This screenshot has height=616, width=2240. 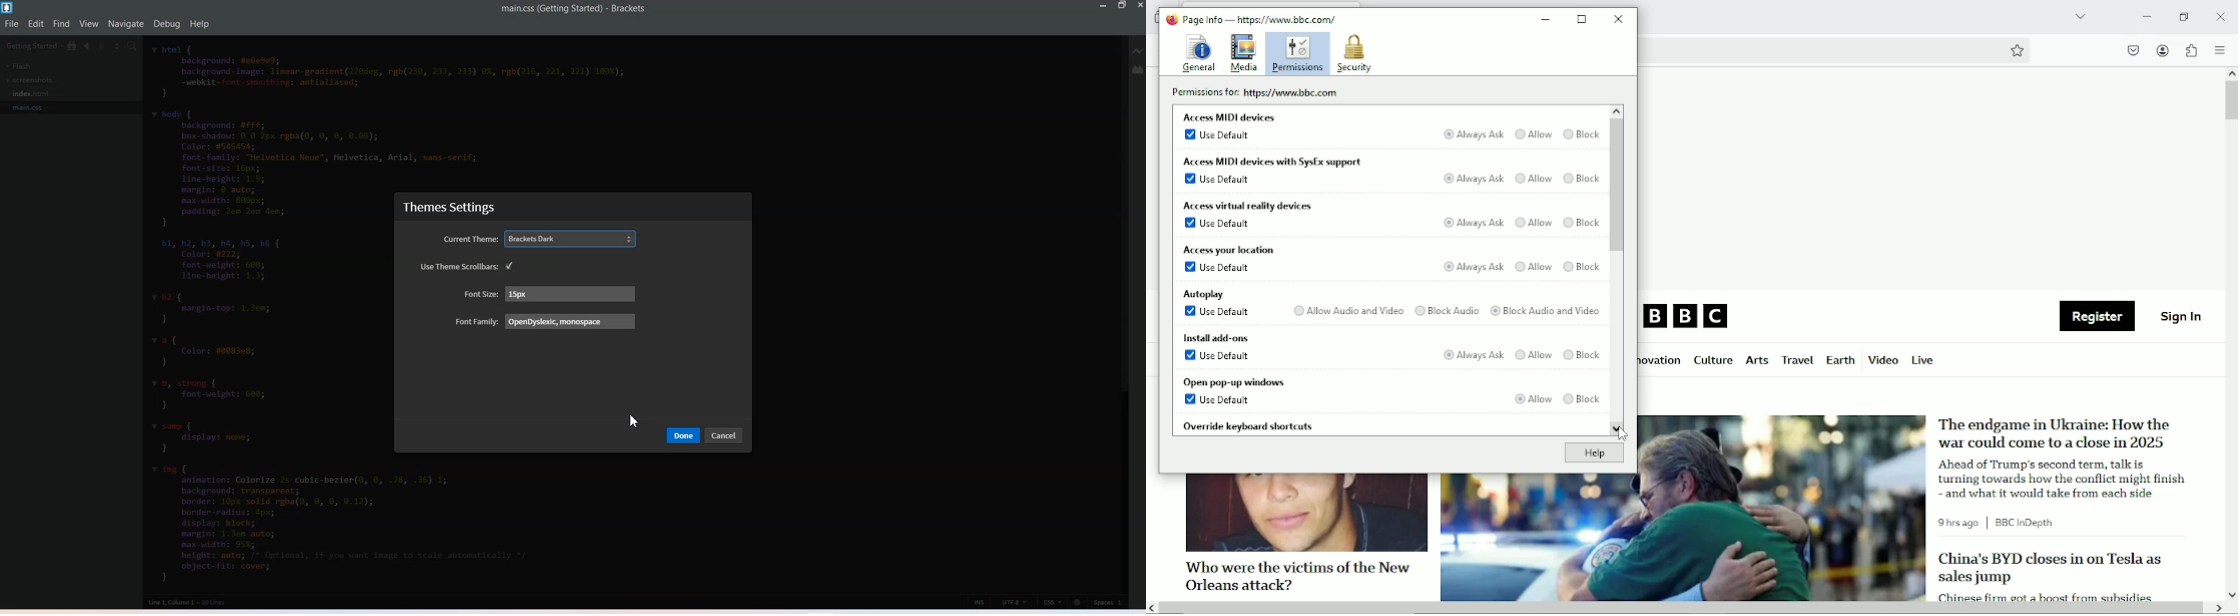 I want to click on Find In files, so click(x=133, y=47).